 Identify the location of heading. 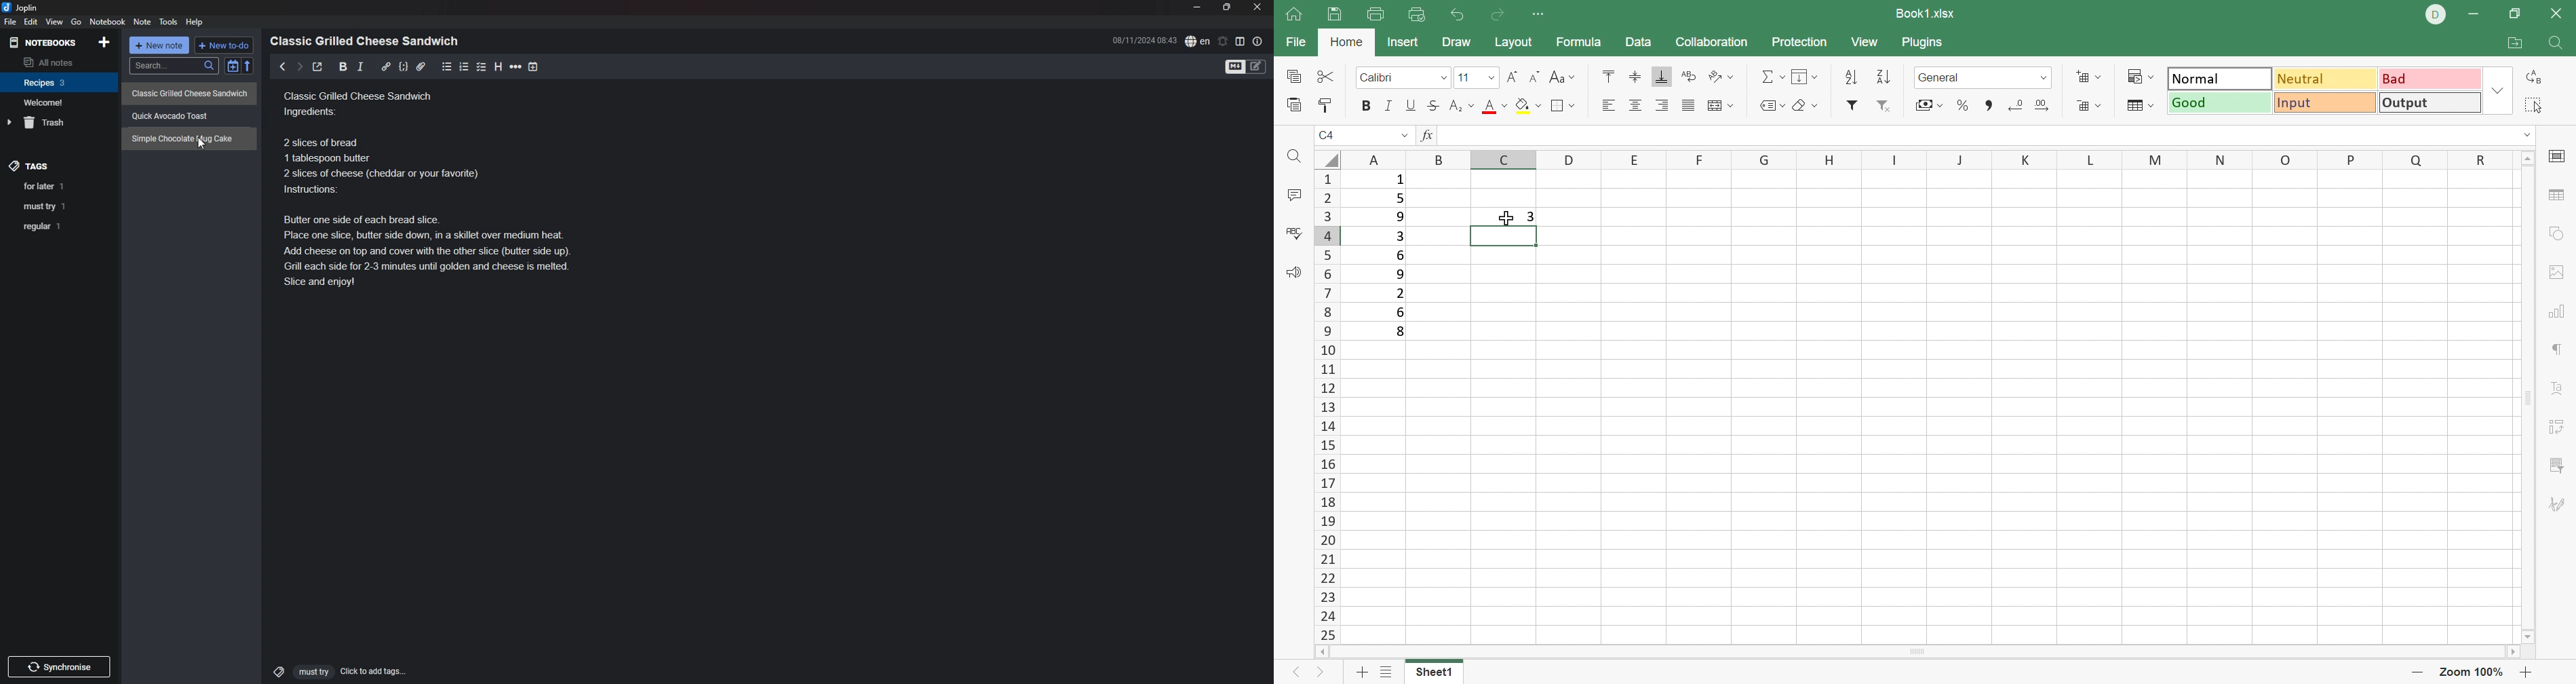
(498, 66).